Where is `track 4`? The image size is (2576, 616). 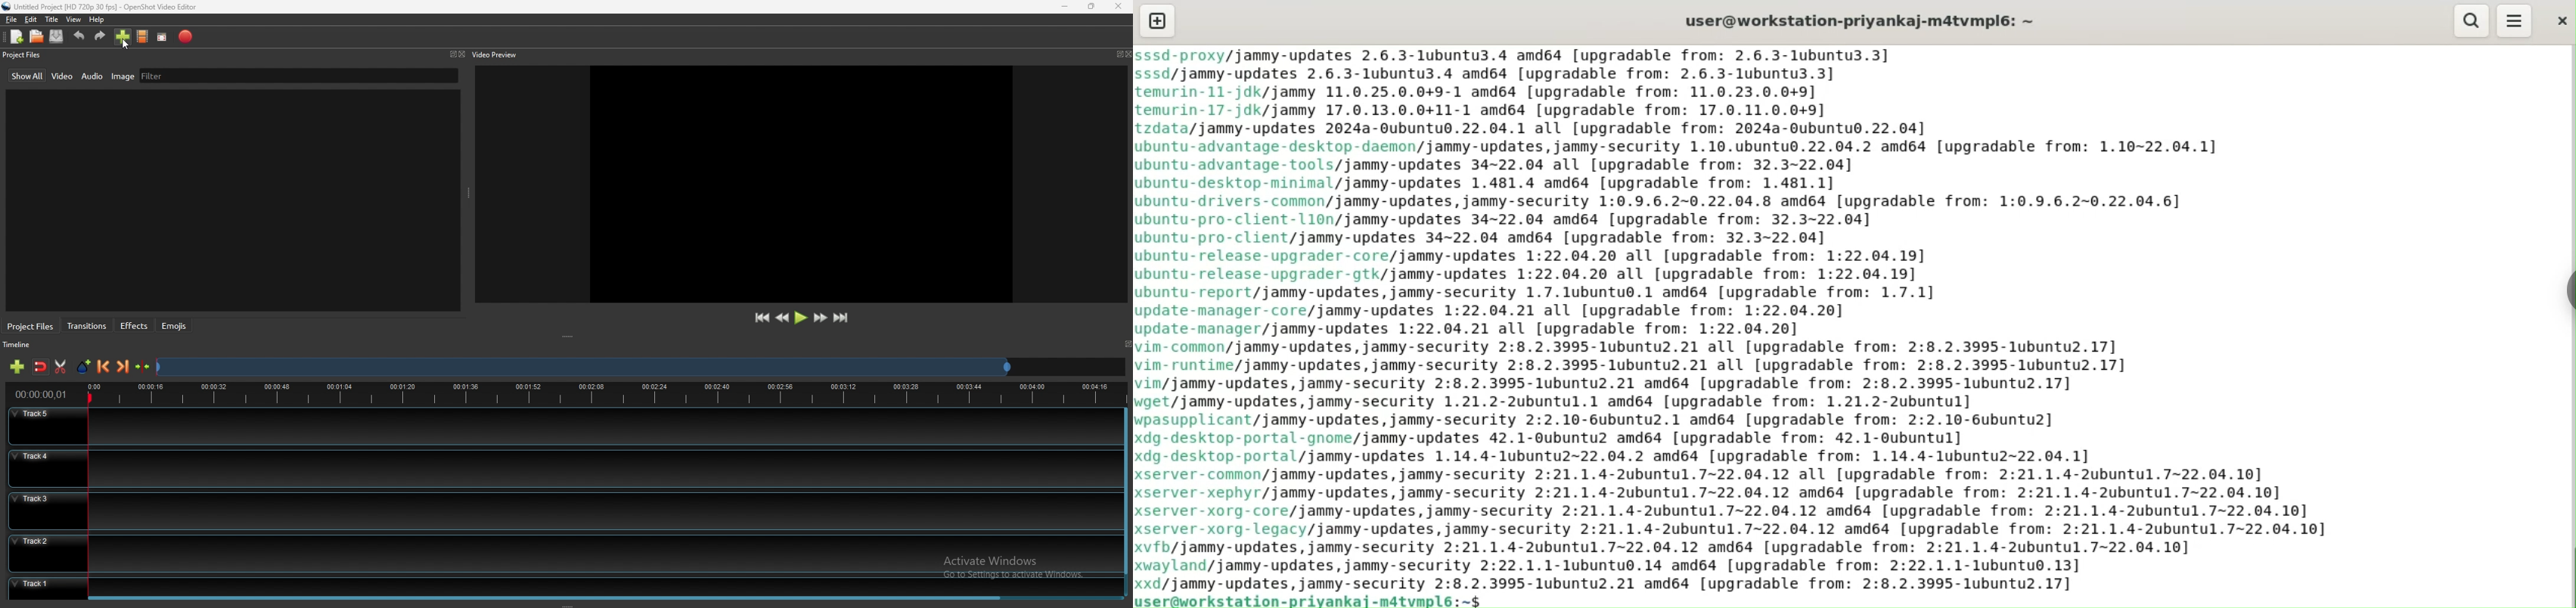
track 4 is located at coordinates (561, 468).